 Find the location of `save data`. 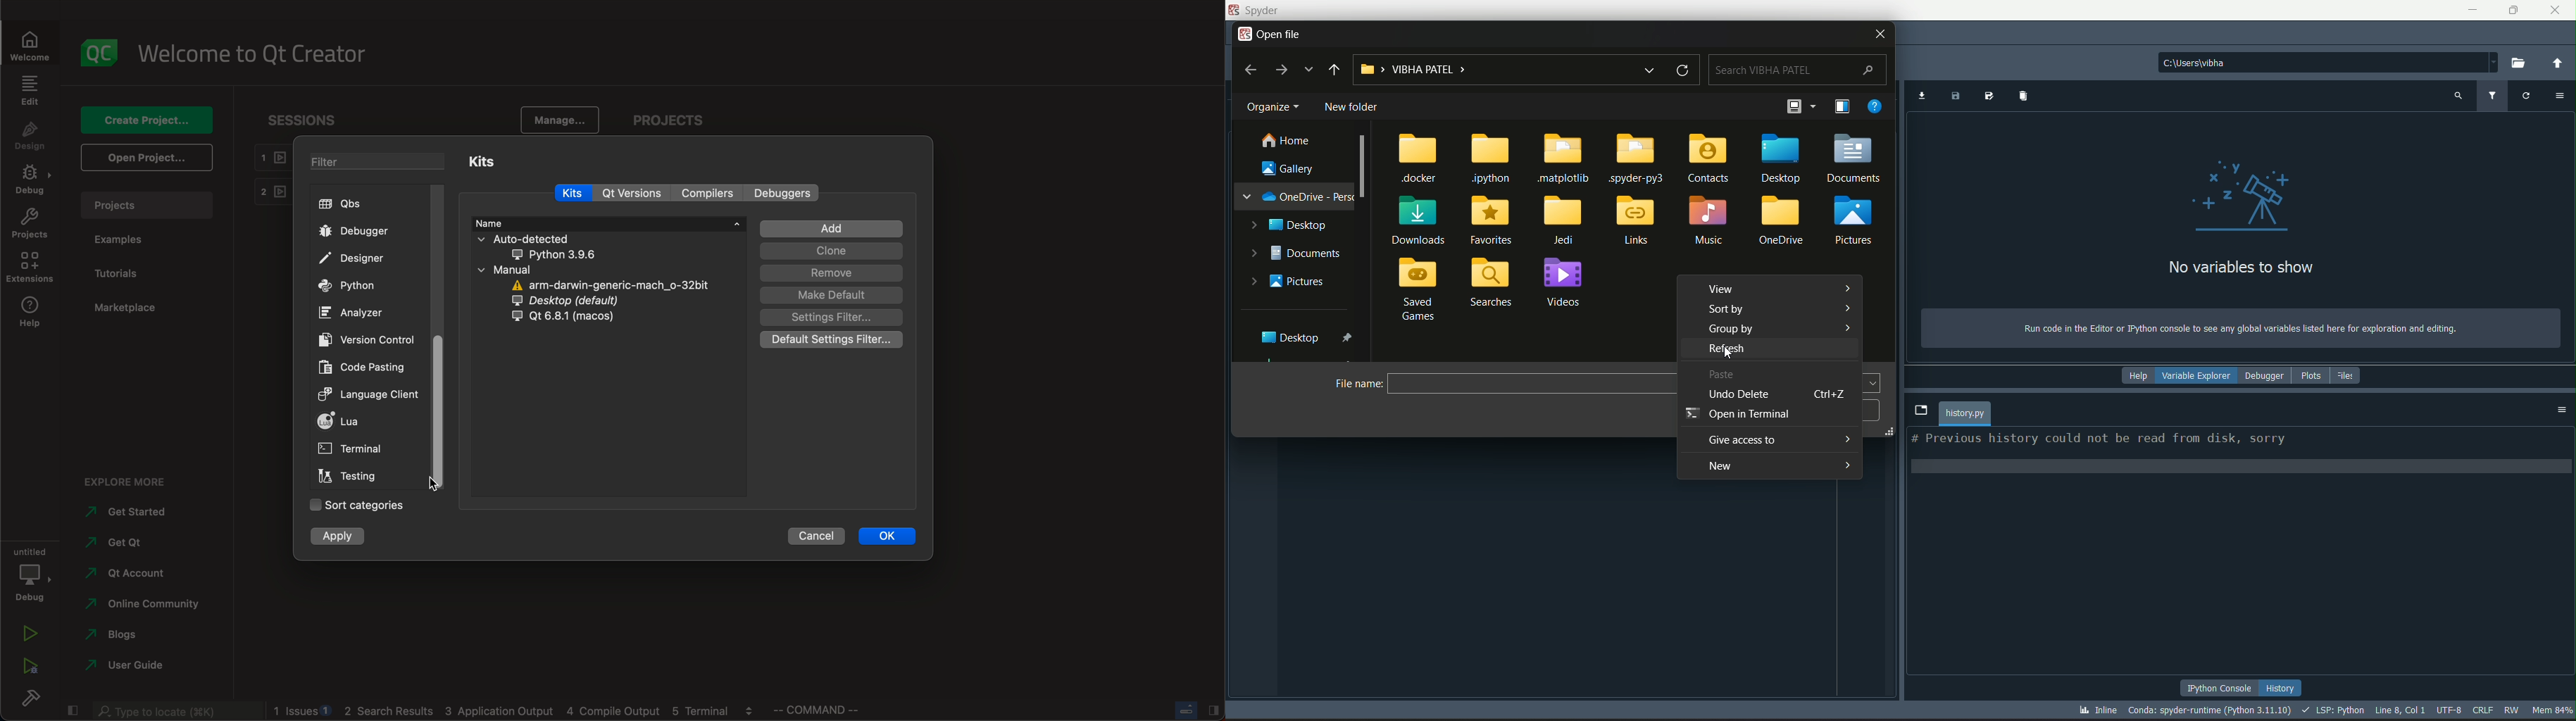

save data is located at coordinates (1956, 97).